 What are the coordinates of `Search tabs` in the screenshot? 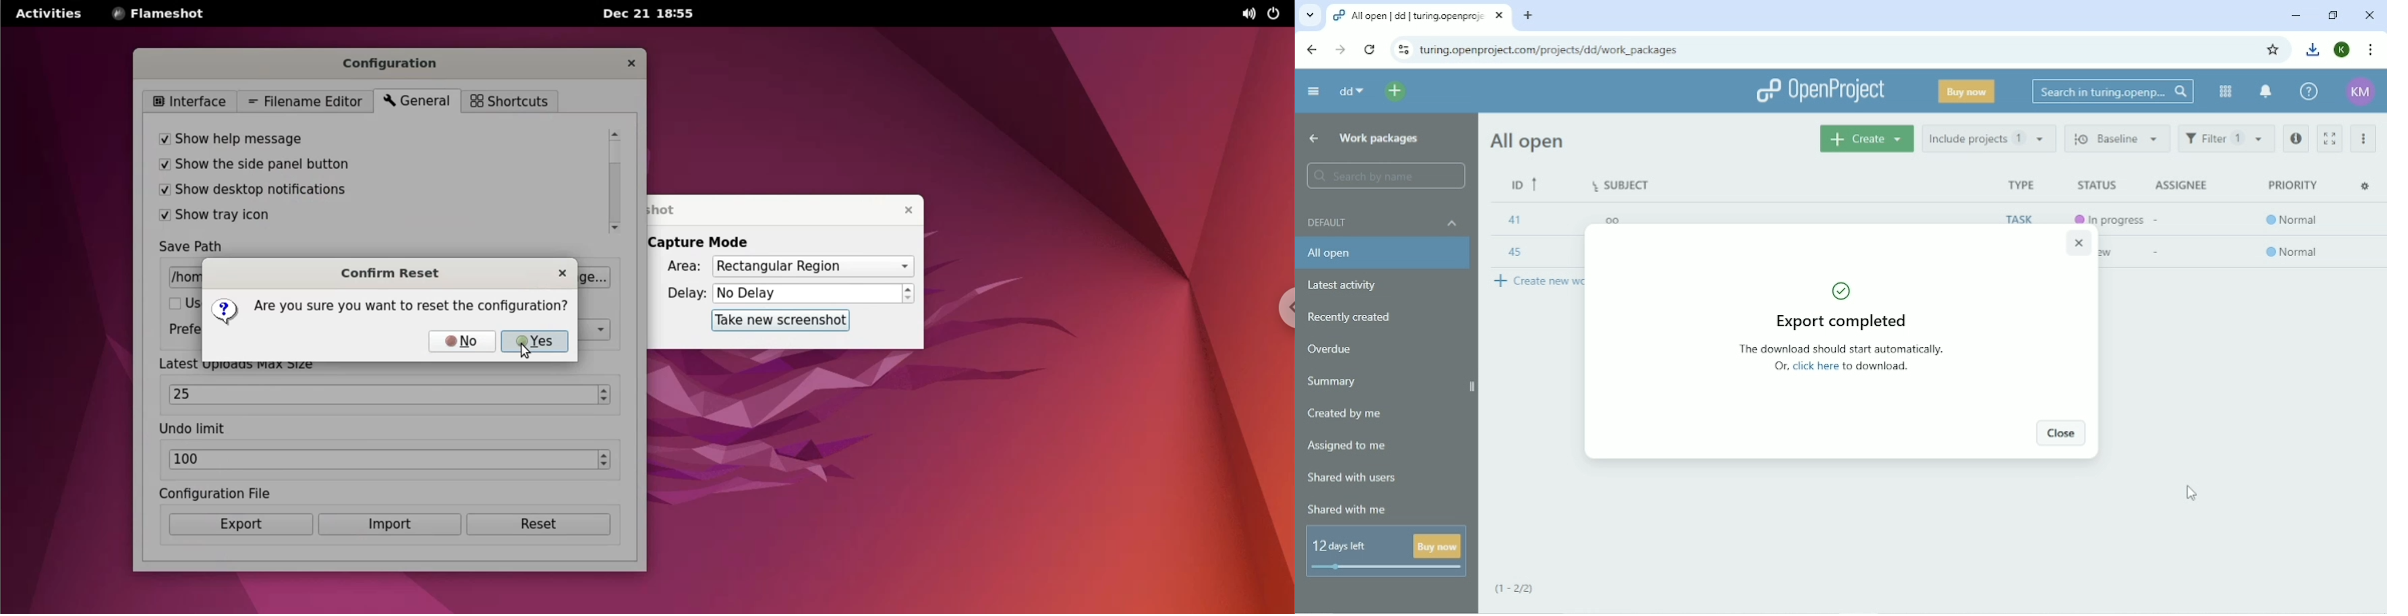 It's located at (1310, 17).